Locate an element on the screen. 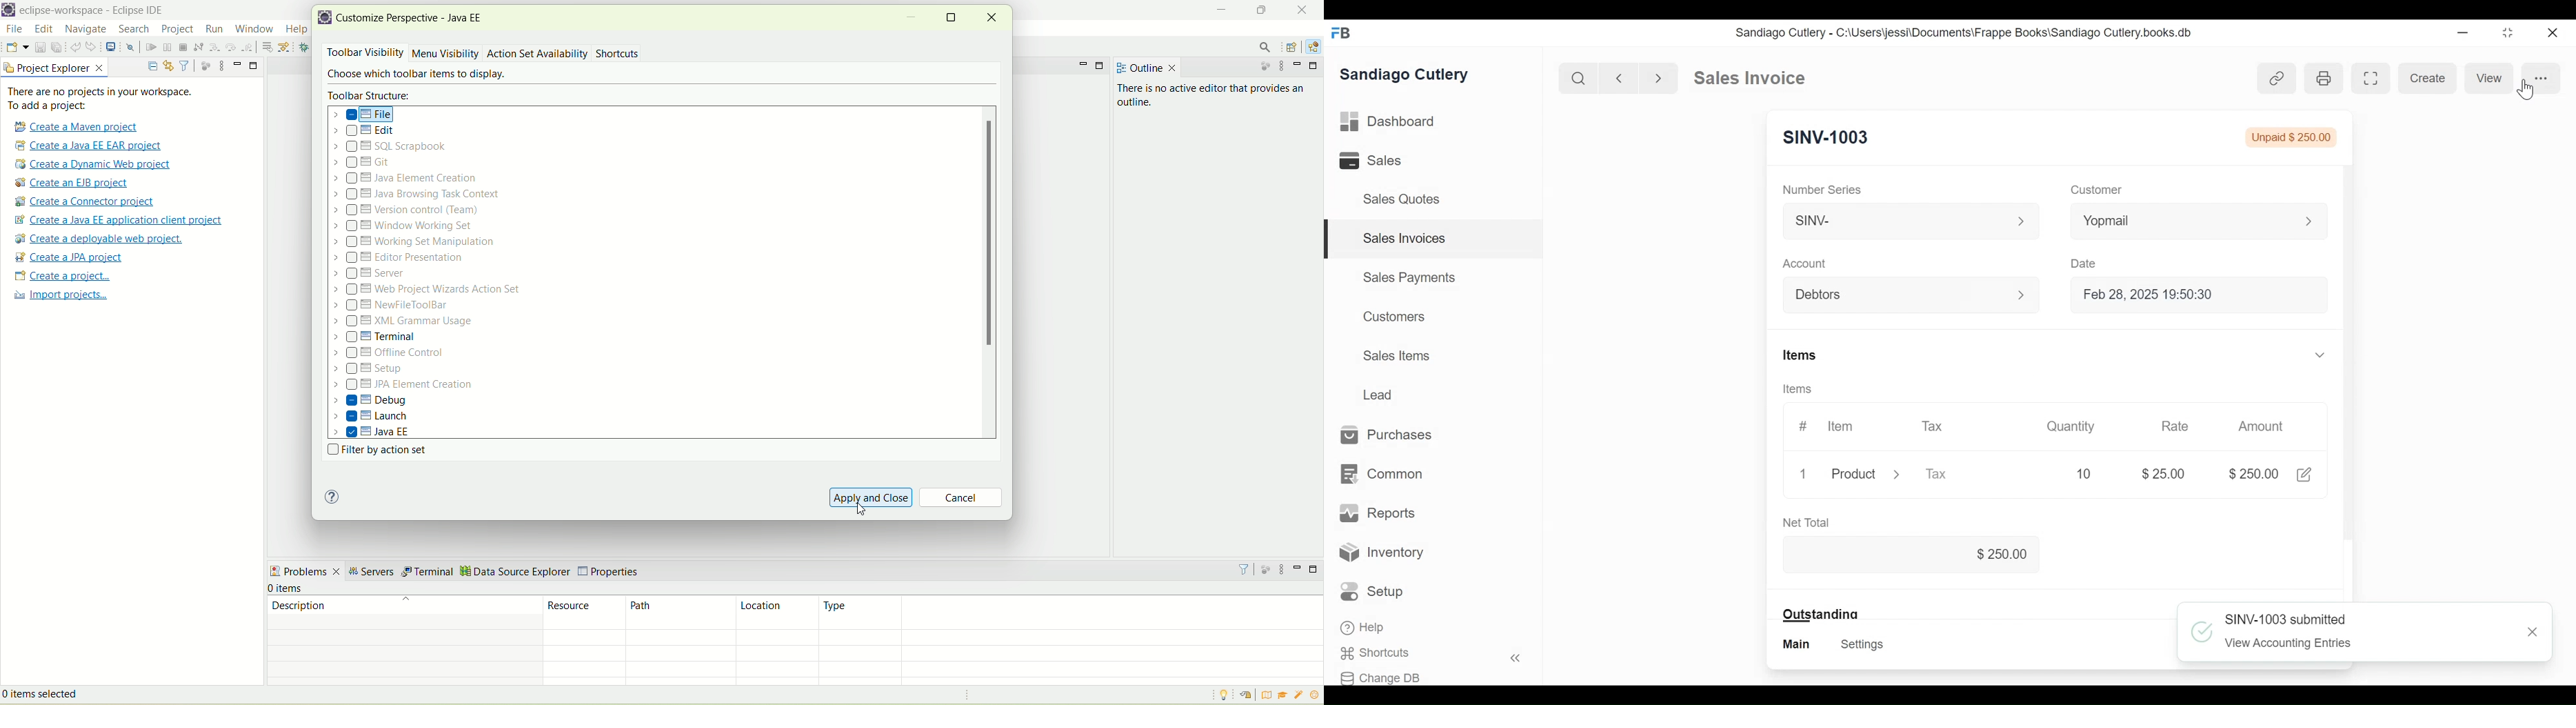  Amount is located at coordinates (2261, 427).